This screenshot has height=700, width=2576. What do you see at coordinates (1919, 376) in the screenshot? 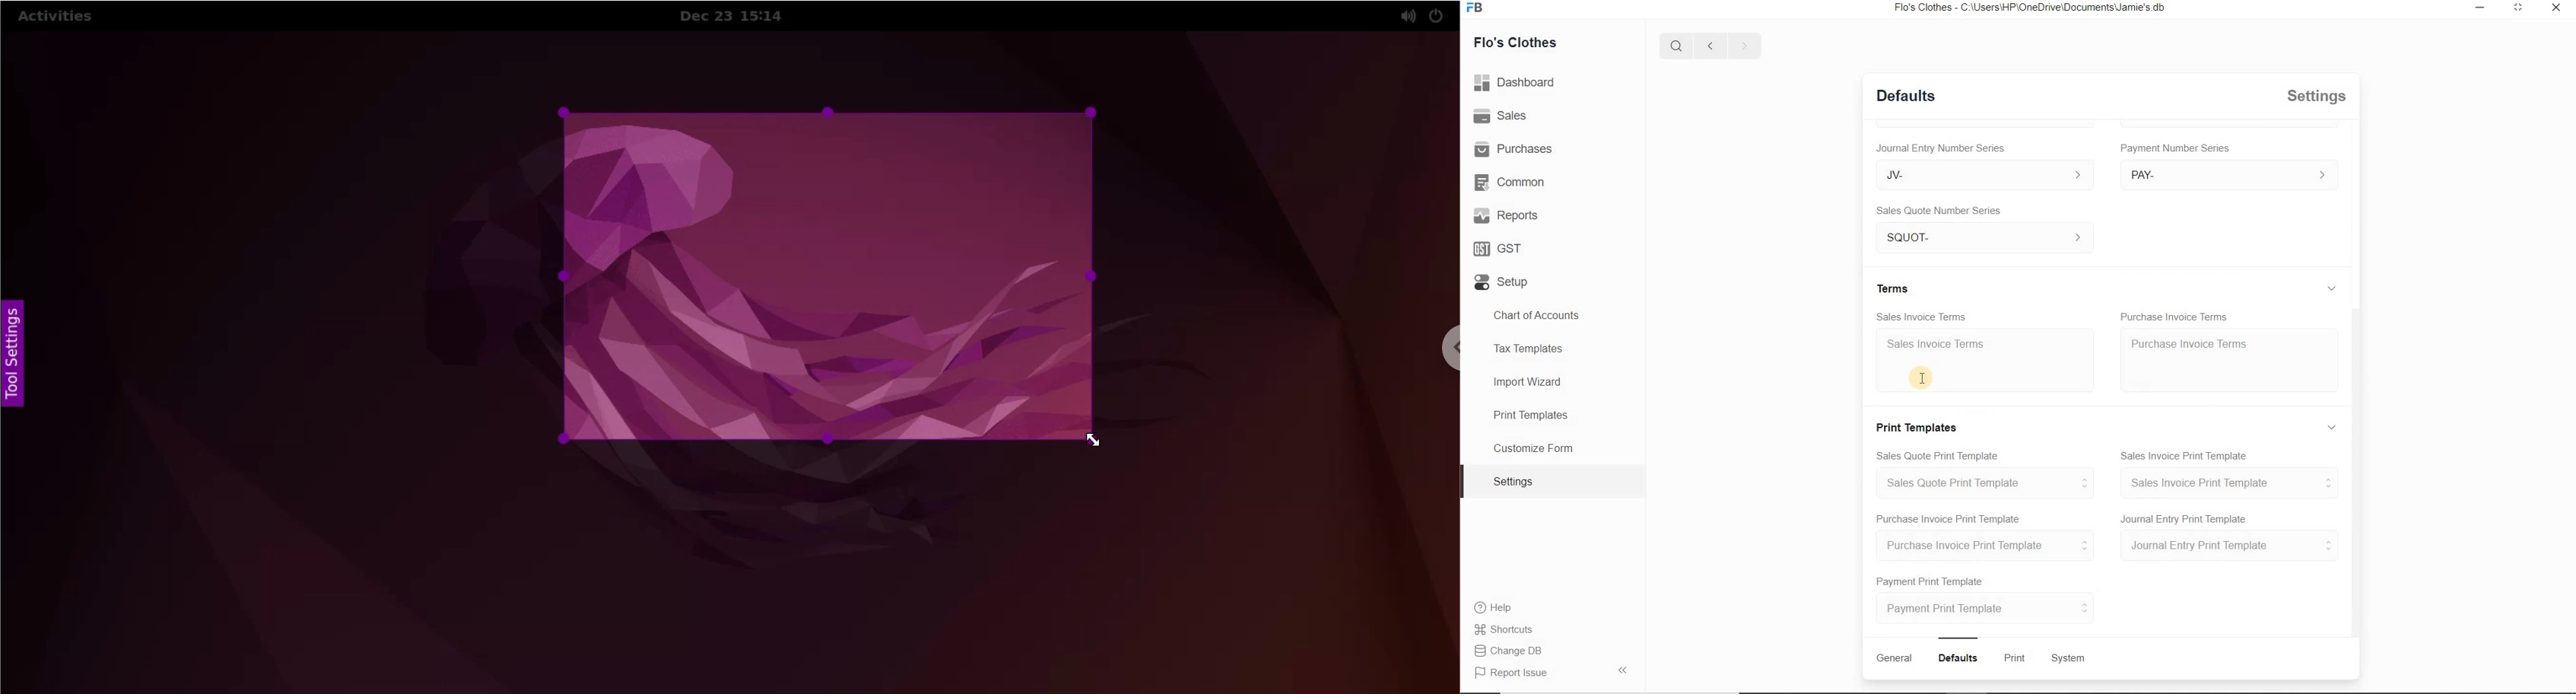
I see `Text Cursor` at bounding box center [1919, 376].